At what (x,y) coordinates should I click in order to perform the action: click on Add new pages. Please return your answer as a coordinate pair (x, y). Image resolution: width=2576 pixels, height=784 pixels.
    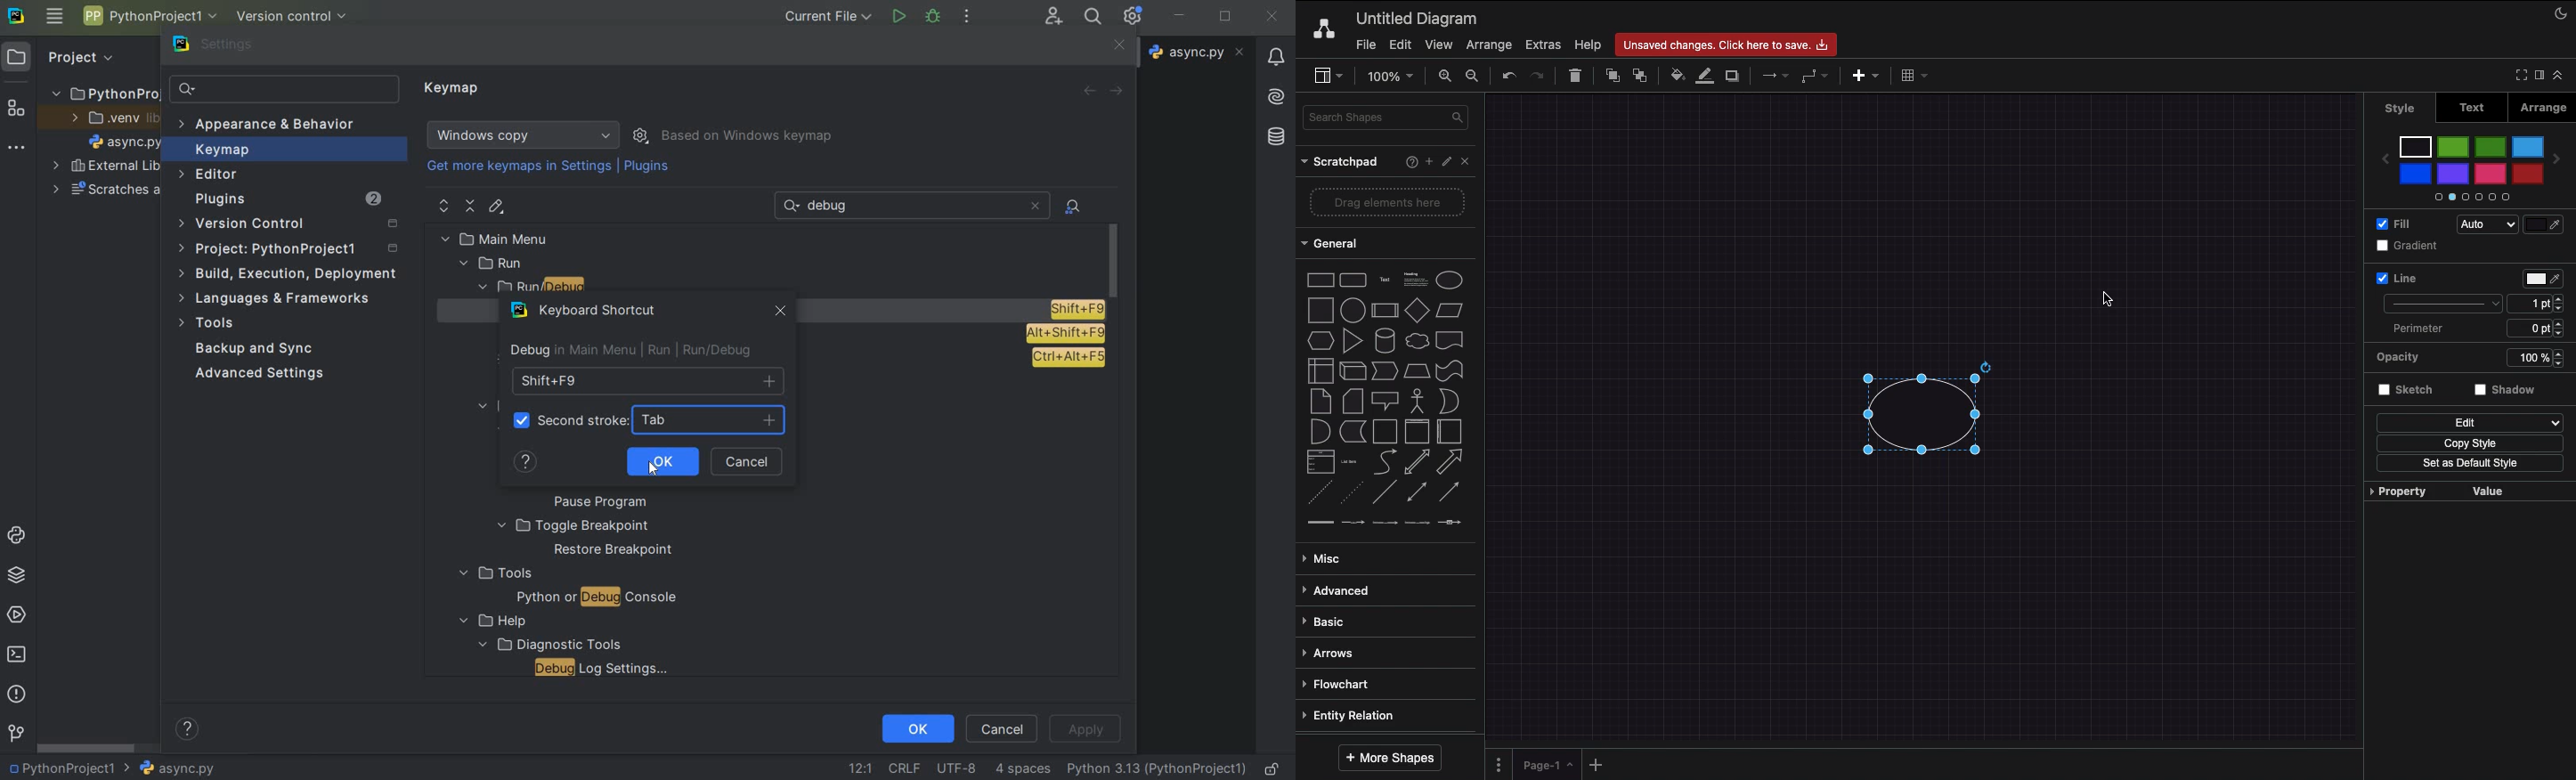
    Looking at the image, I should click on (1598, 766).